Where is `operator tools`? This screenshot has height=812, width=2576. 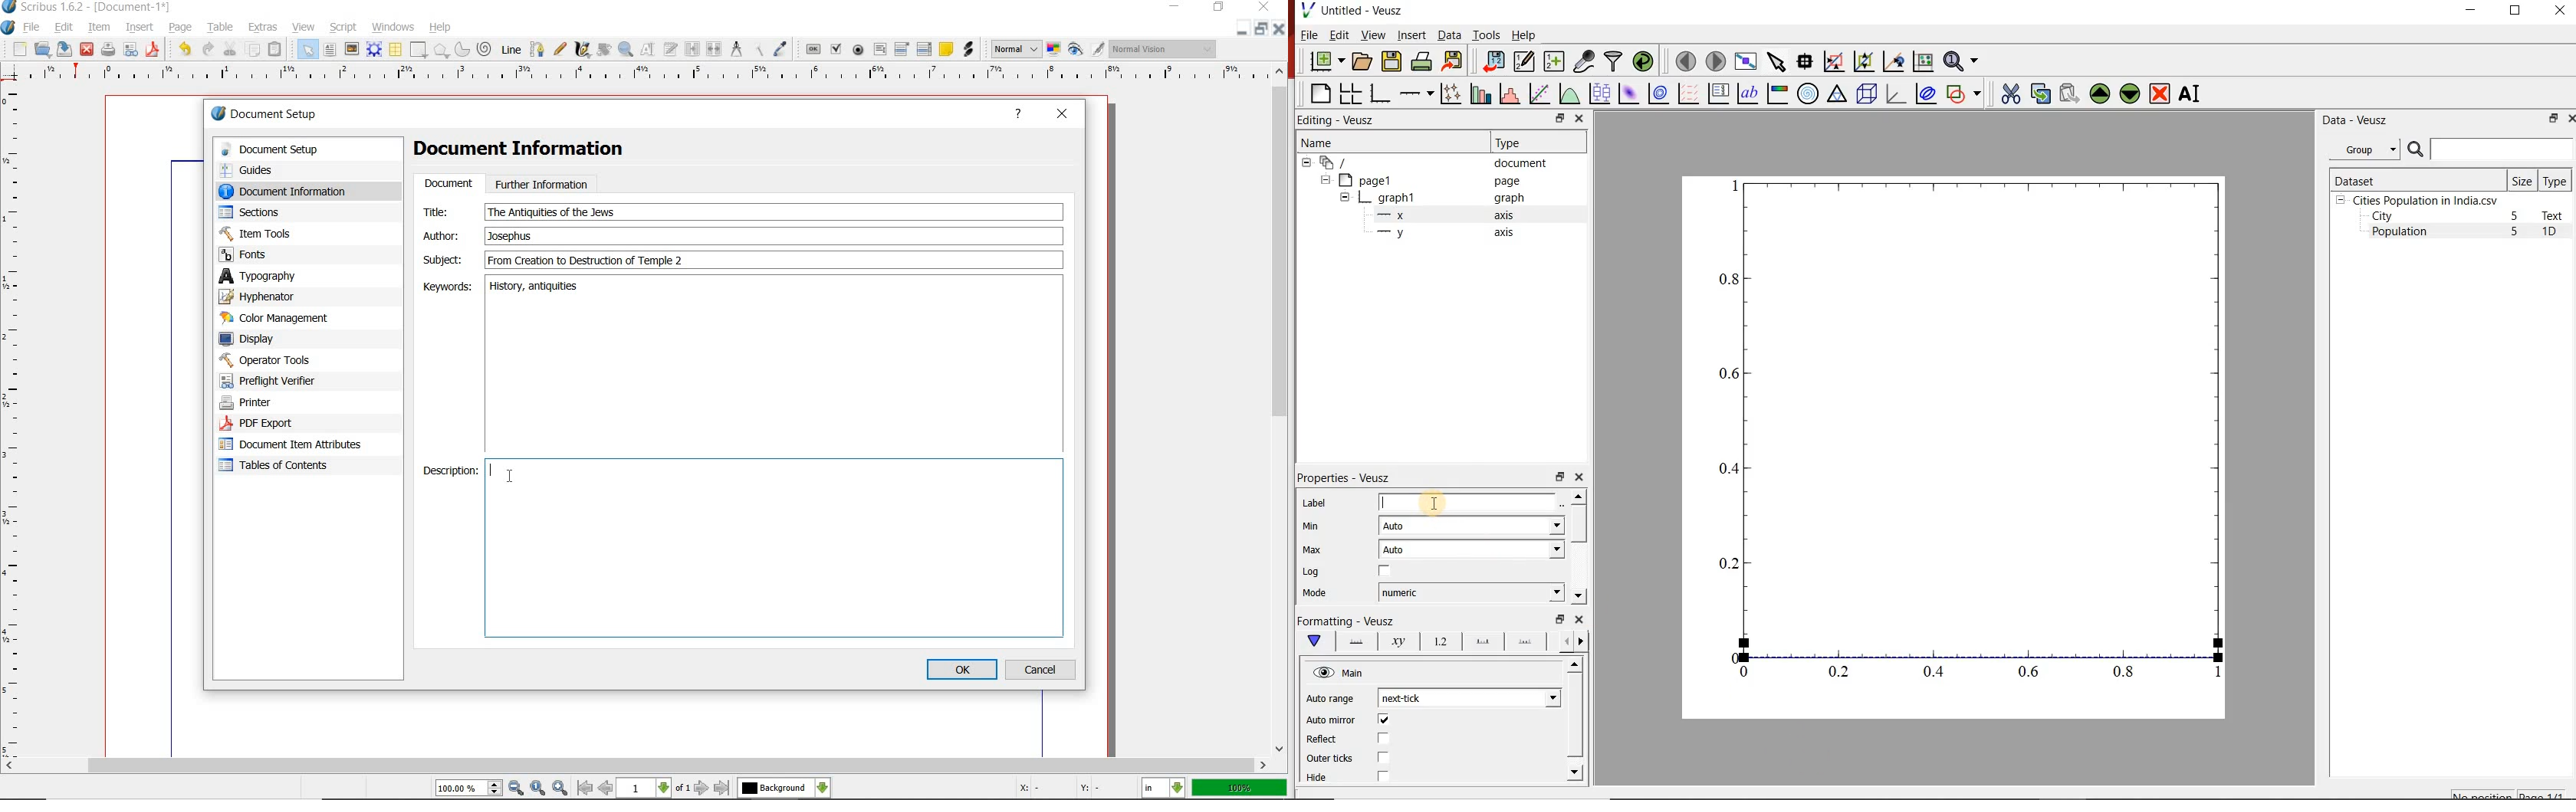
operator tools is located at coordinates (286, 360).